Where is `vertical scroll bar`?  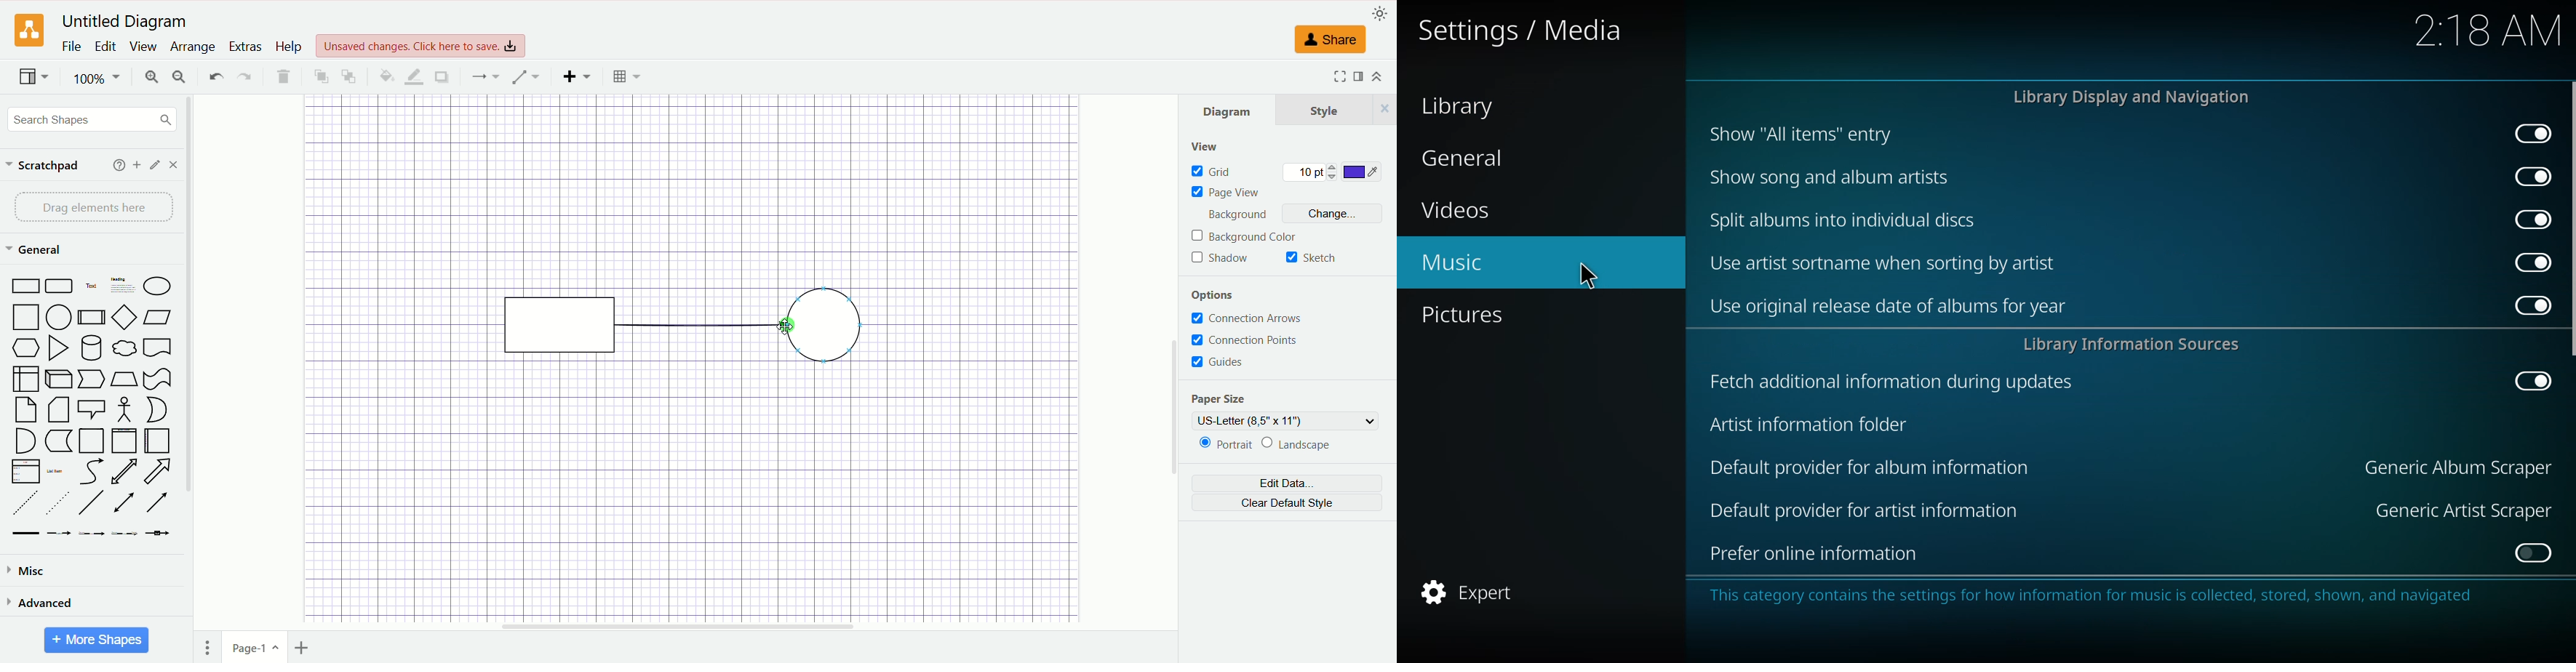 vertical scroll bar is located at coordinates (187, 379).